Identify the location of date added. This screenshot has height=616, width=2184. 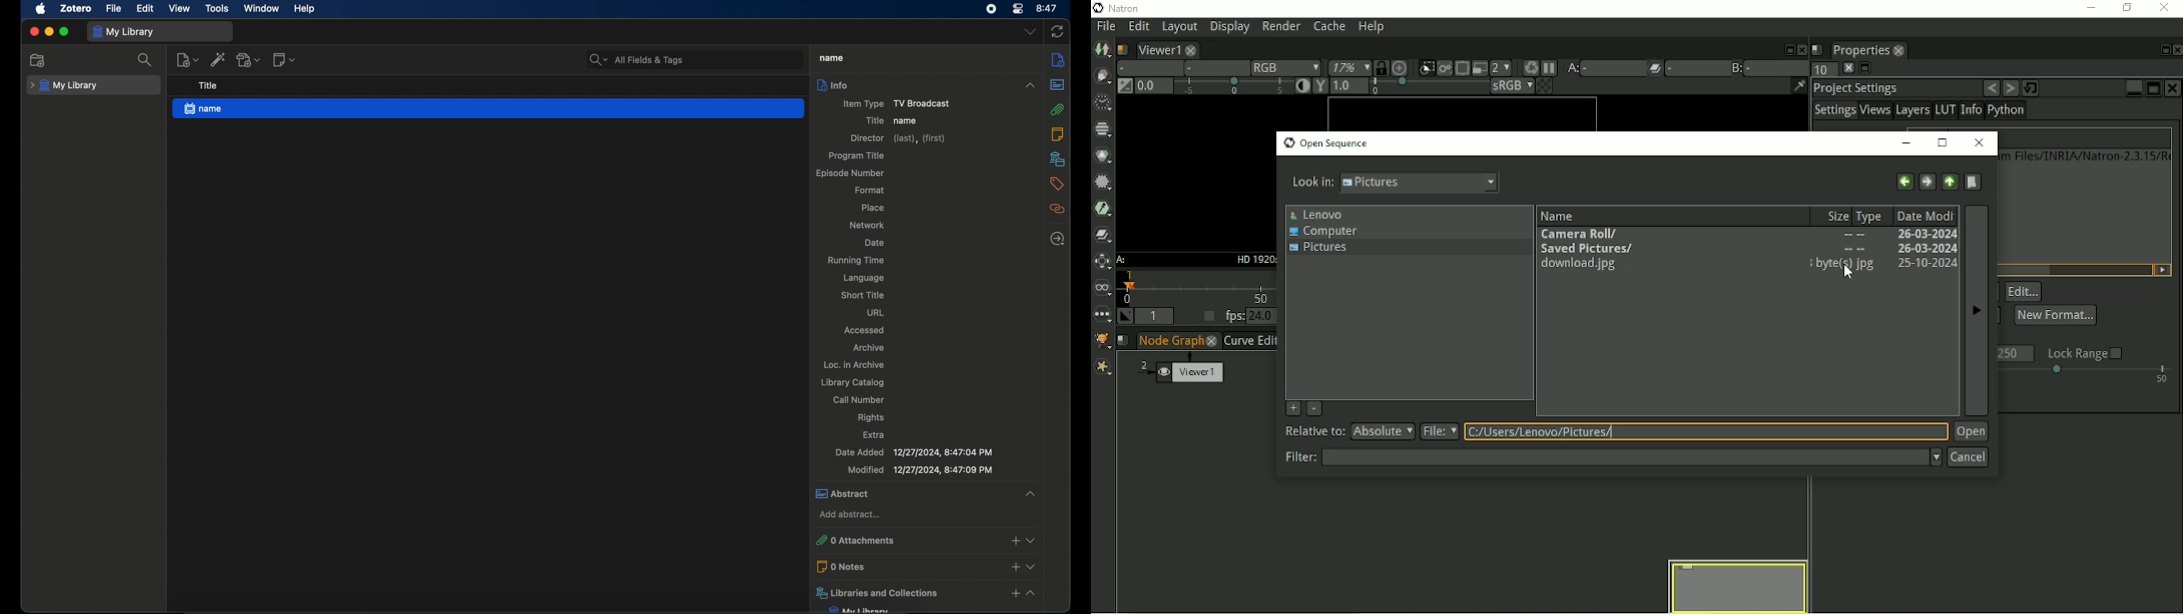
(914, 452).